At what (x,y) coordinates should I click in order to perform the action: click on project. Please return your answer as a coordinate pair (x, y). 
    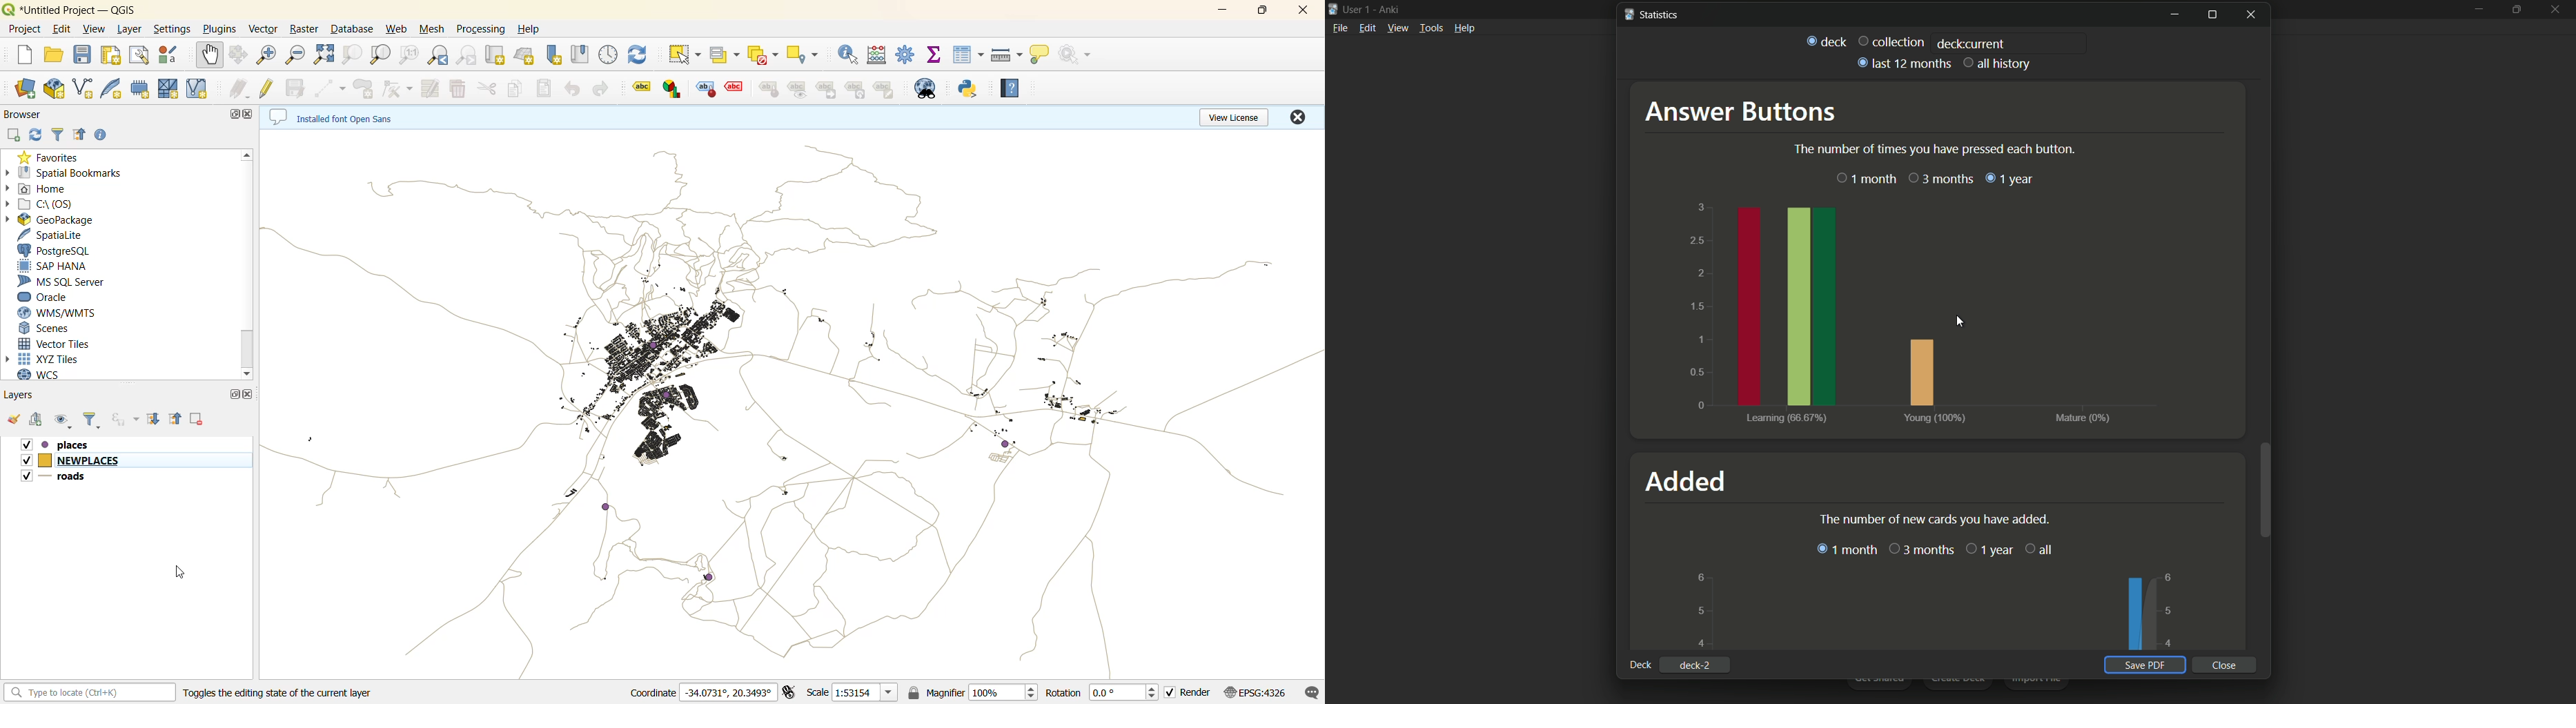
    Looking at the image, I should click on (23, 28).